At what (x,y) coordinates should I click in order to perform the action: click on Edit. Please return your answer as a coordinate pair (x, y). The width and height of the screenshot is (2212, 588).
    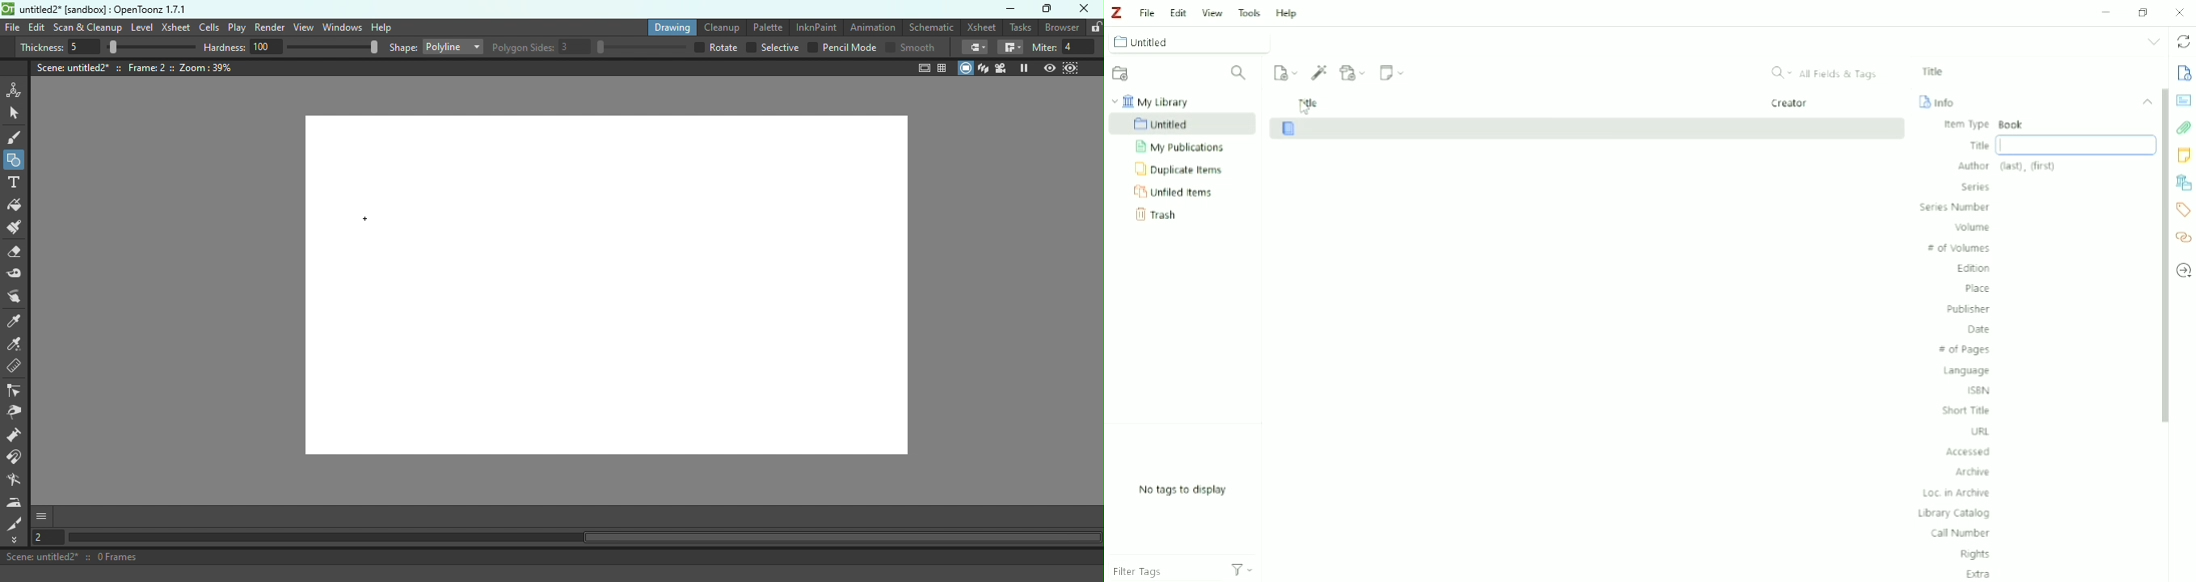
    Looking at the image, I should click on (1176, 10).